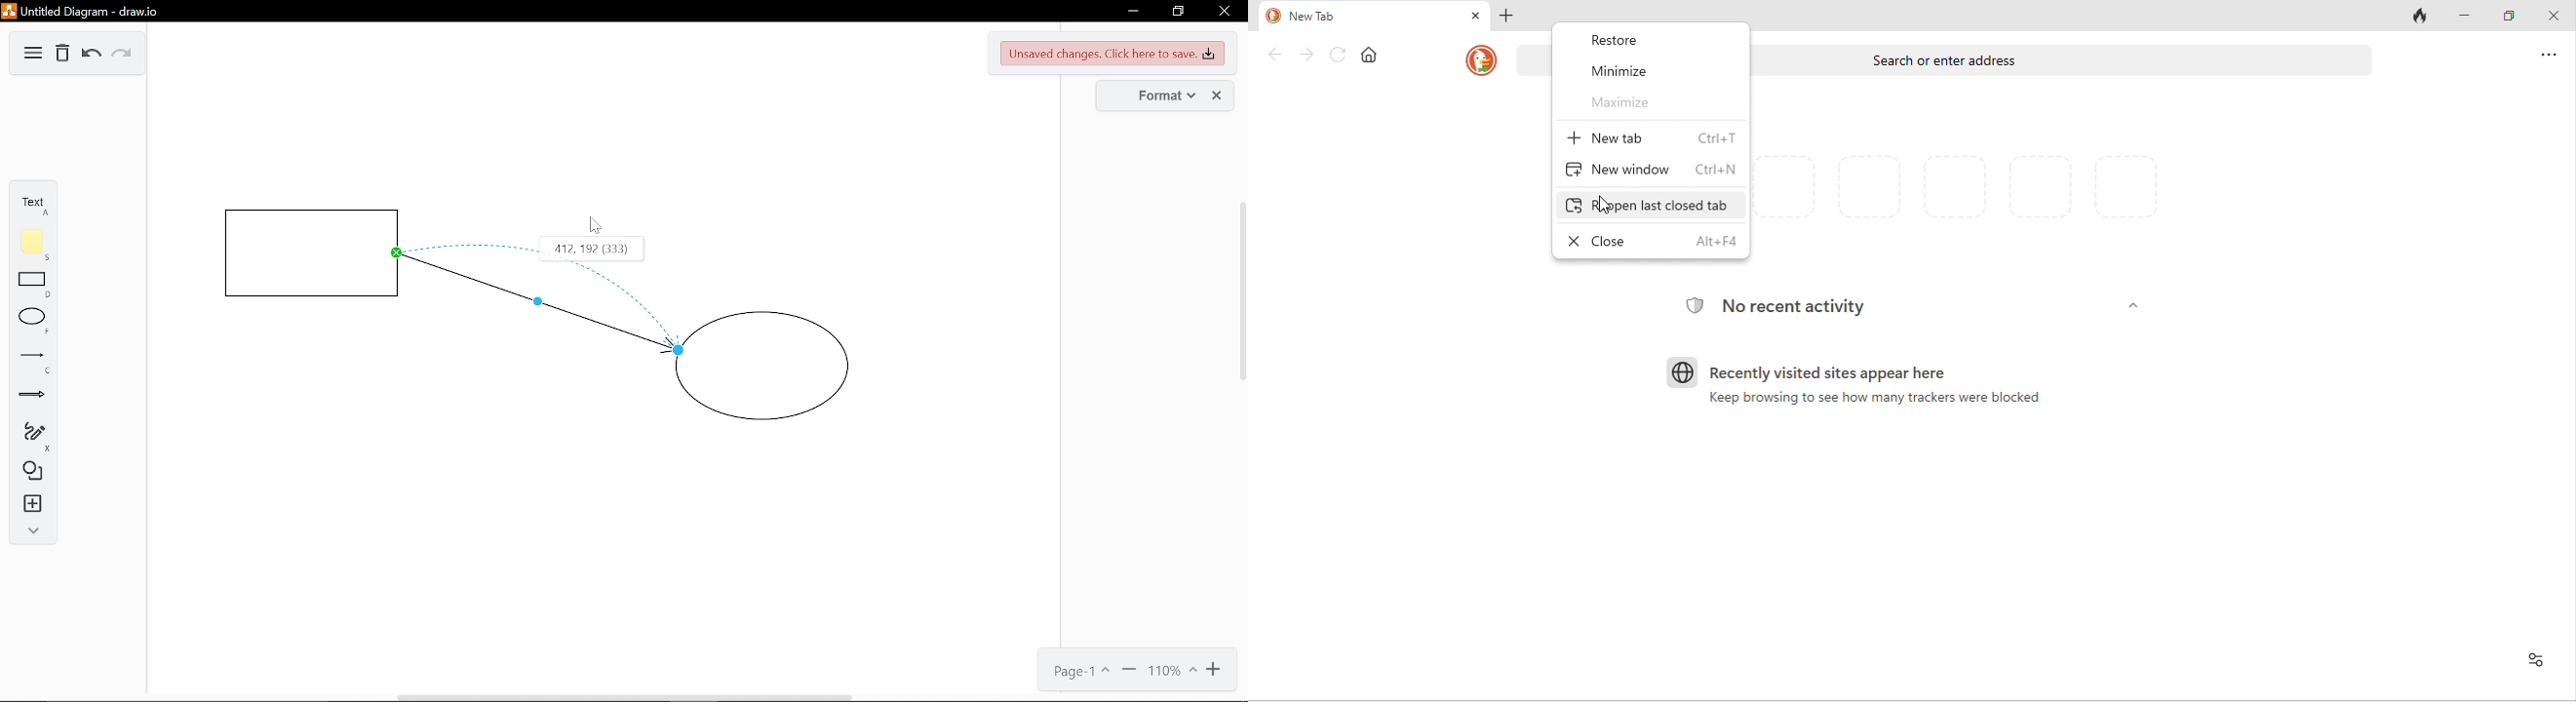  I want to click on Close, so click(1226, 10).